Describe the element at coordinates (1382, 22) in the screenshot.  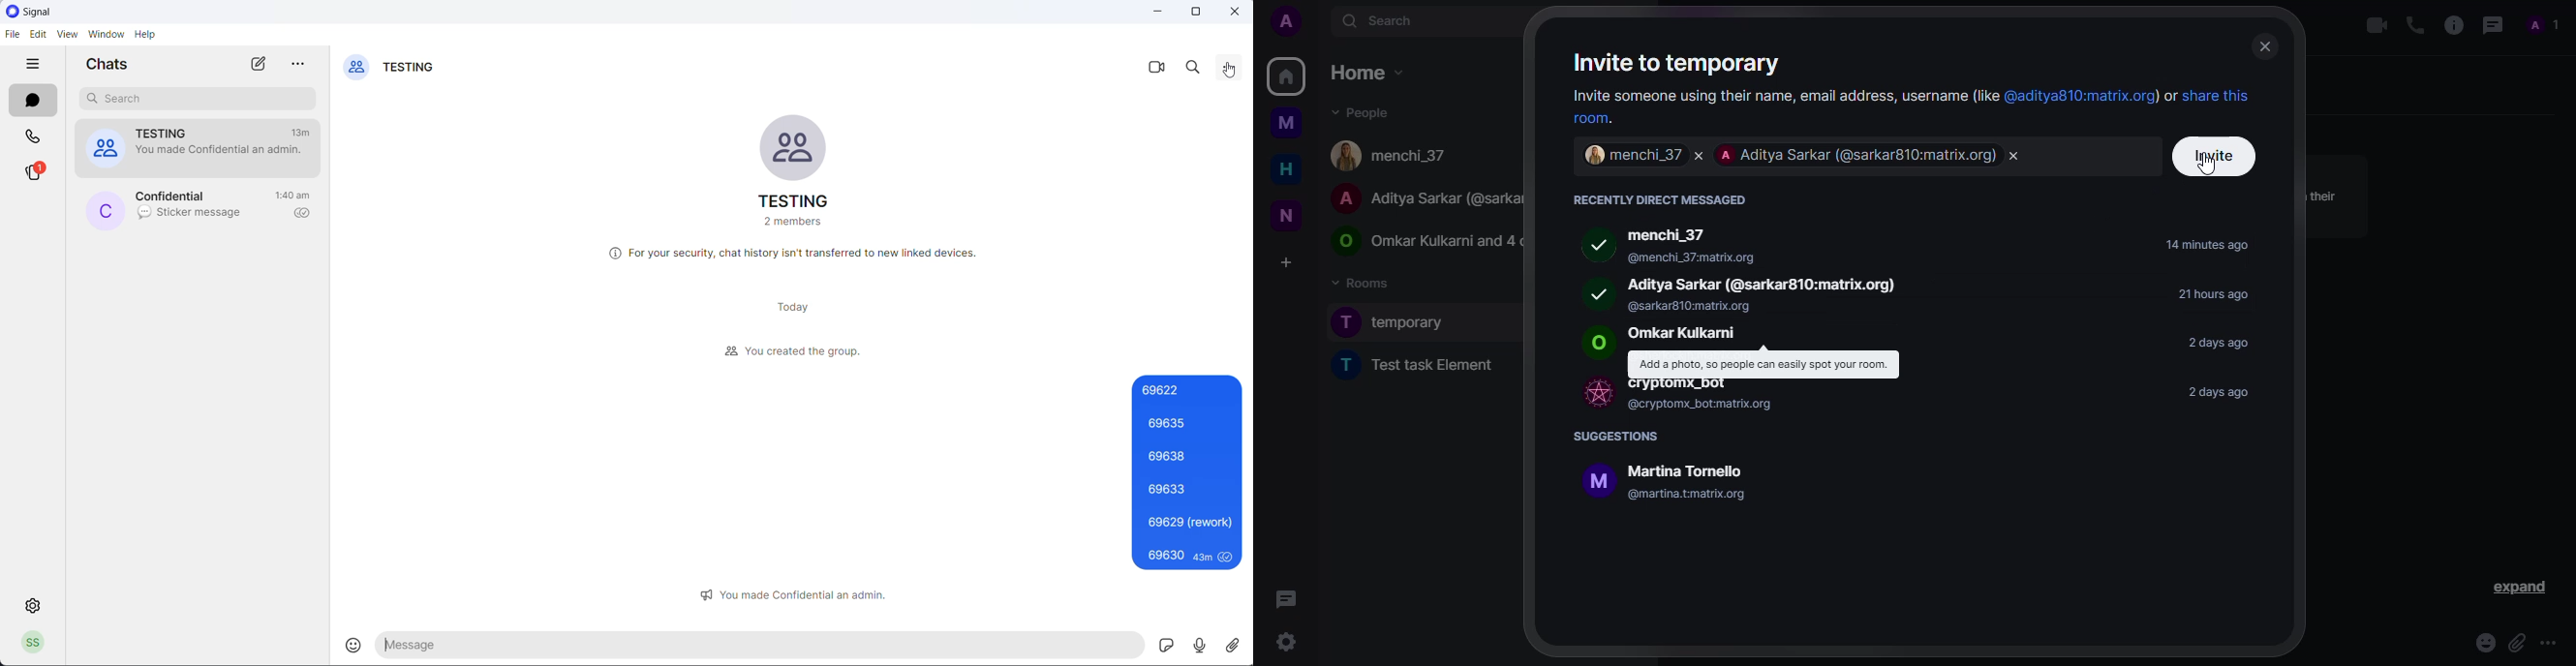
I see `search` at that location.